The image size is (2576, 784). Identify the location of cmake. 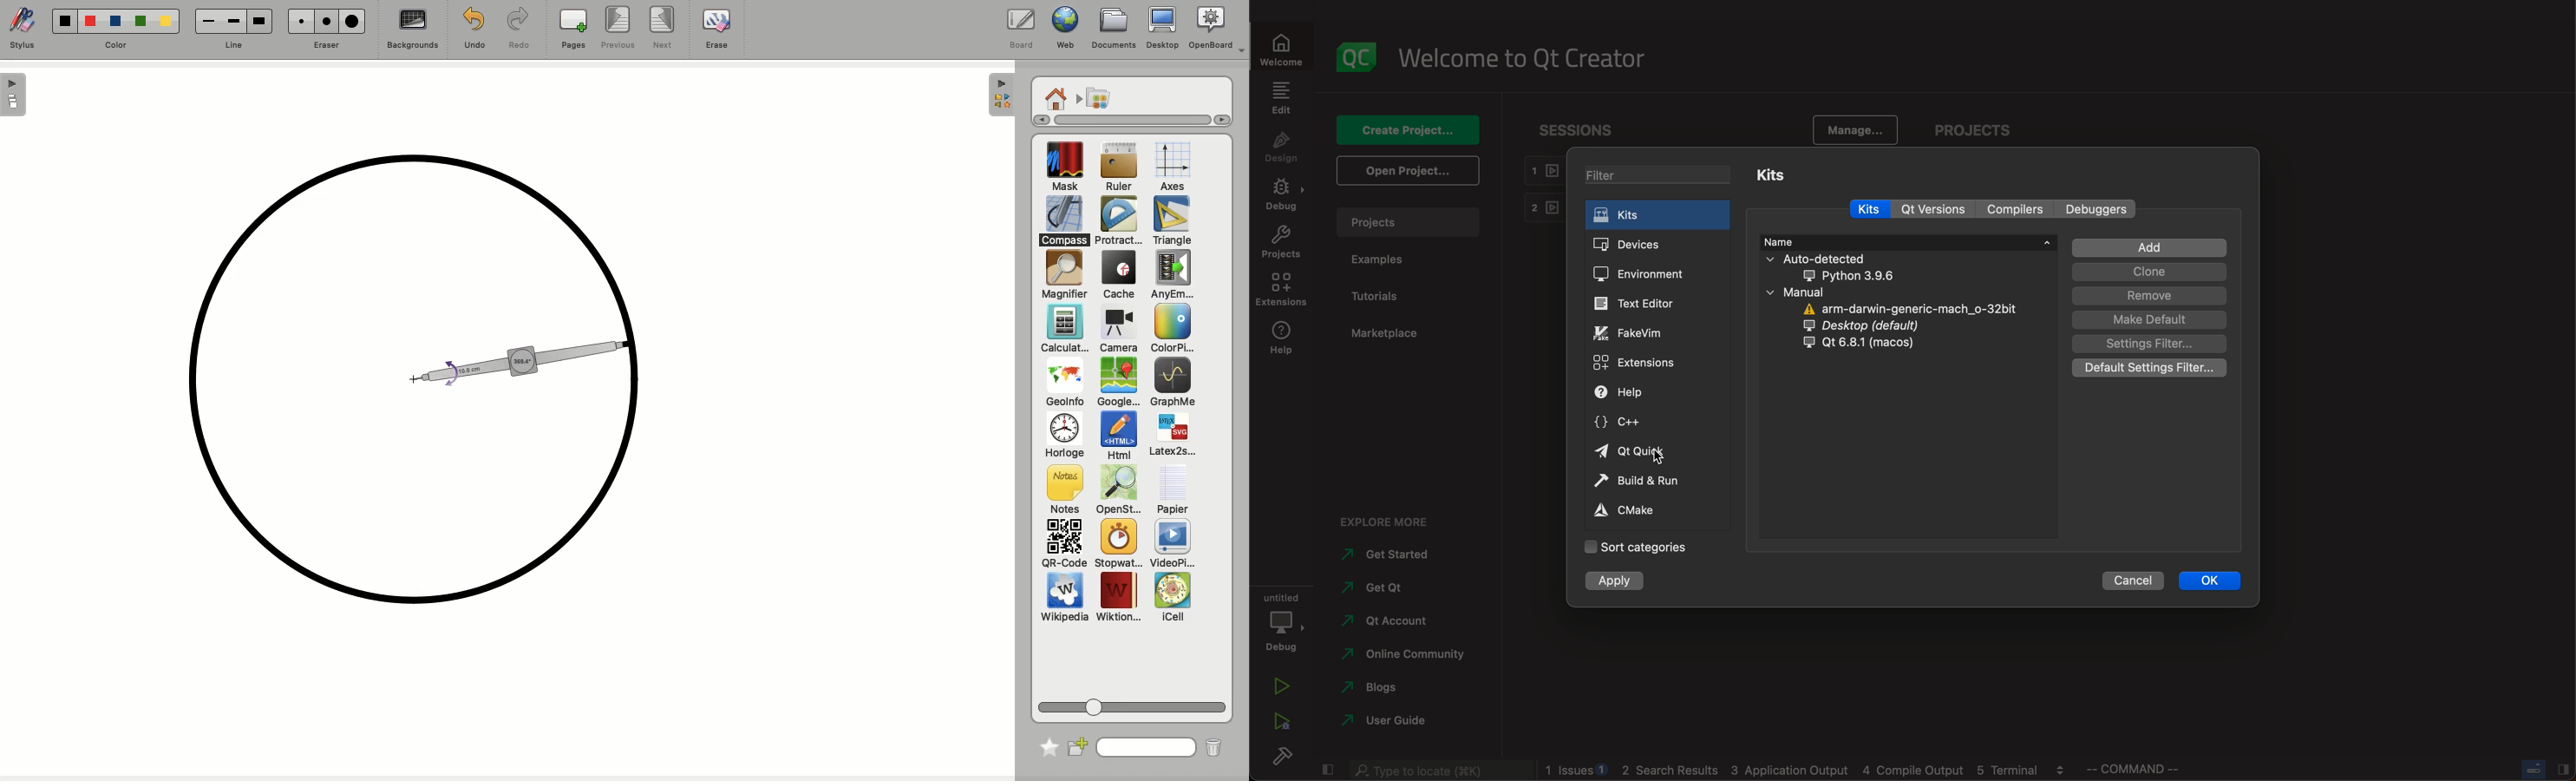
(1634, 512).